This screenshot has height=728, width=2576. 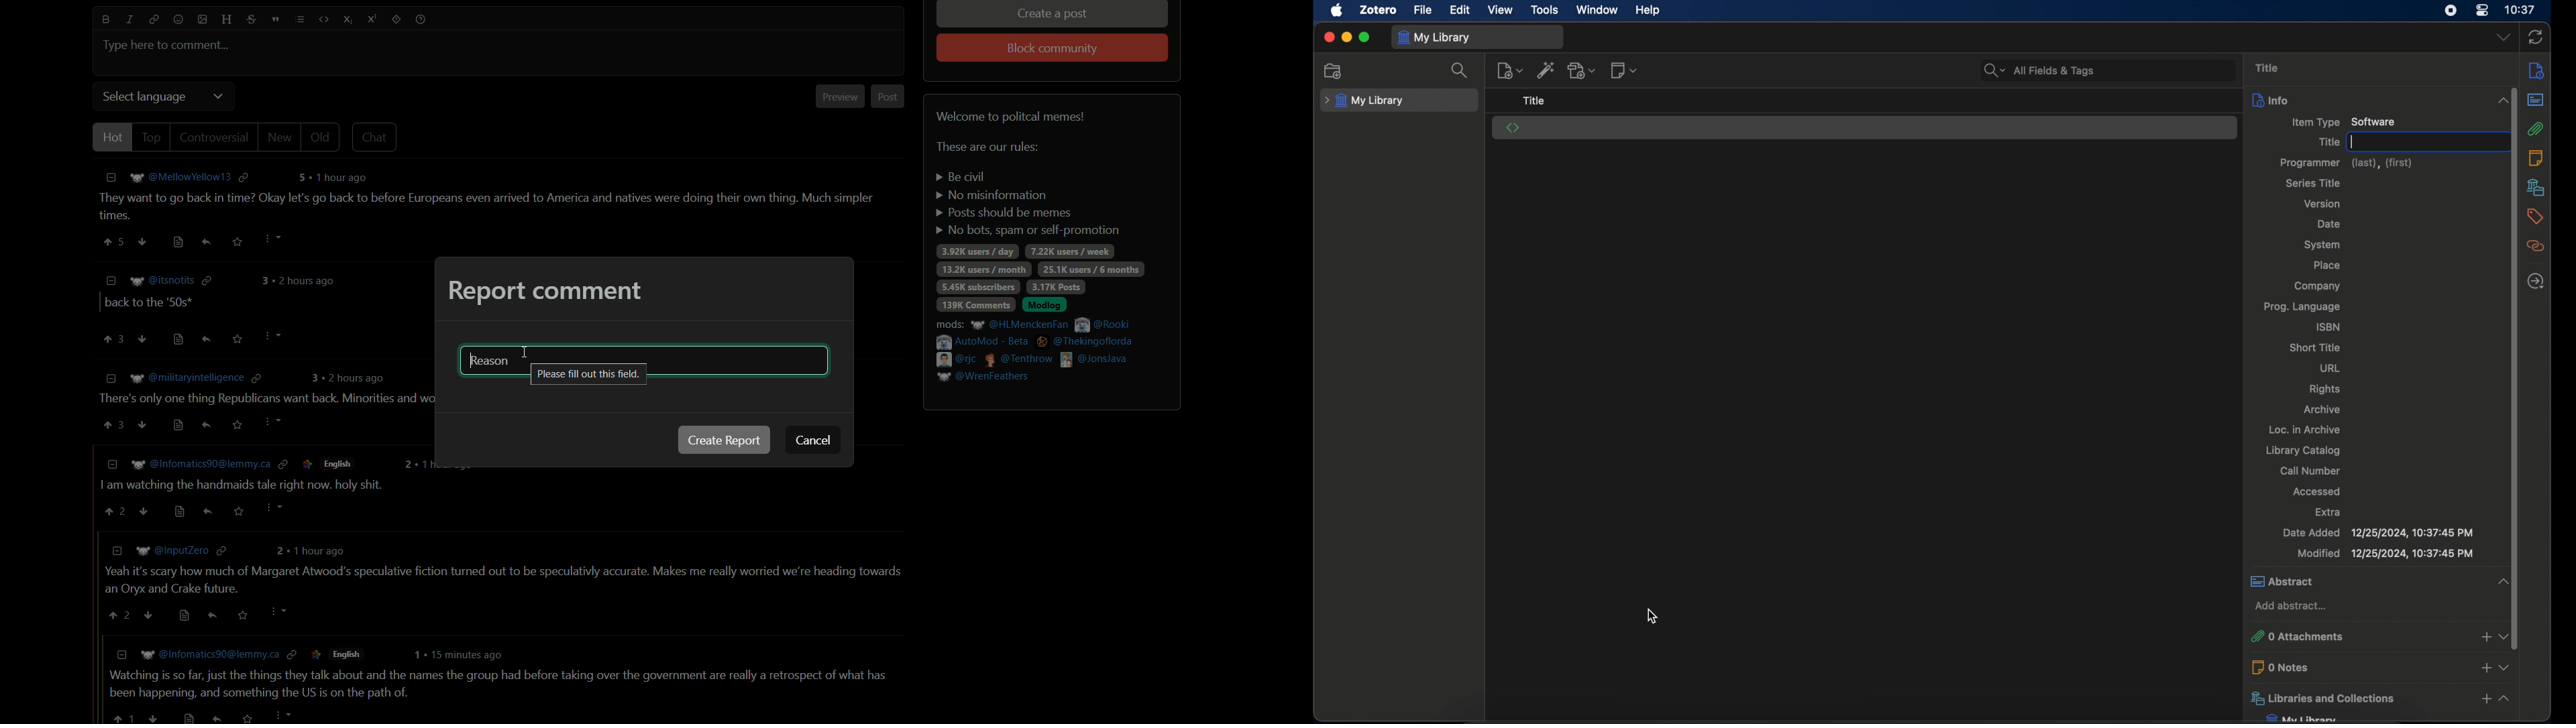 I want to click on software, so click(x=1513, y=127).